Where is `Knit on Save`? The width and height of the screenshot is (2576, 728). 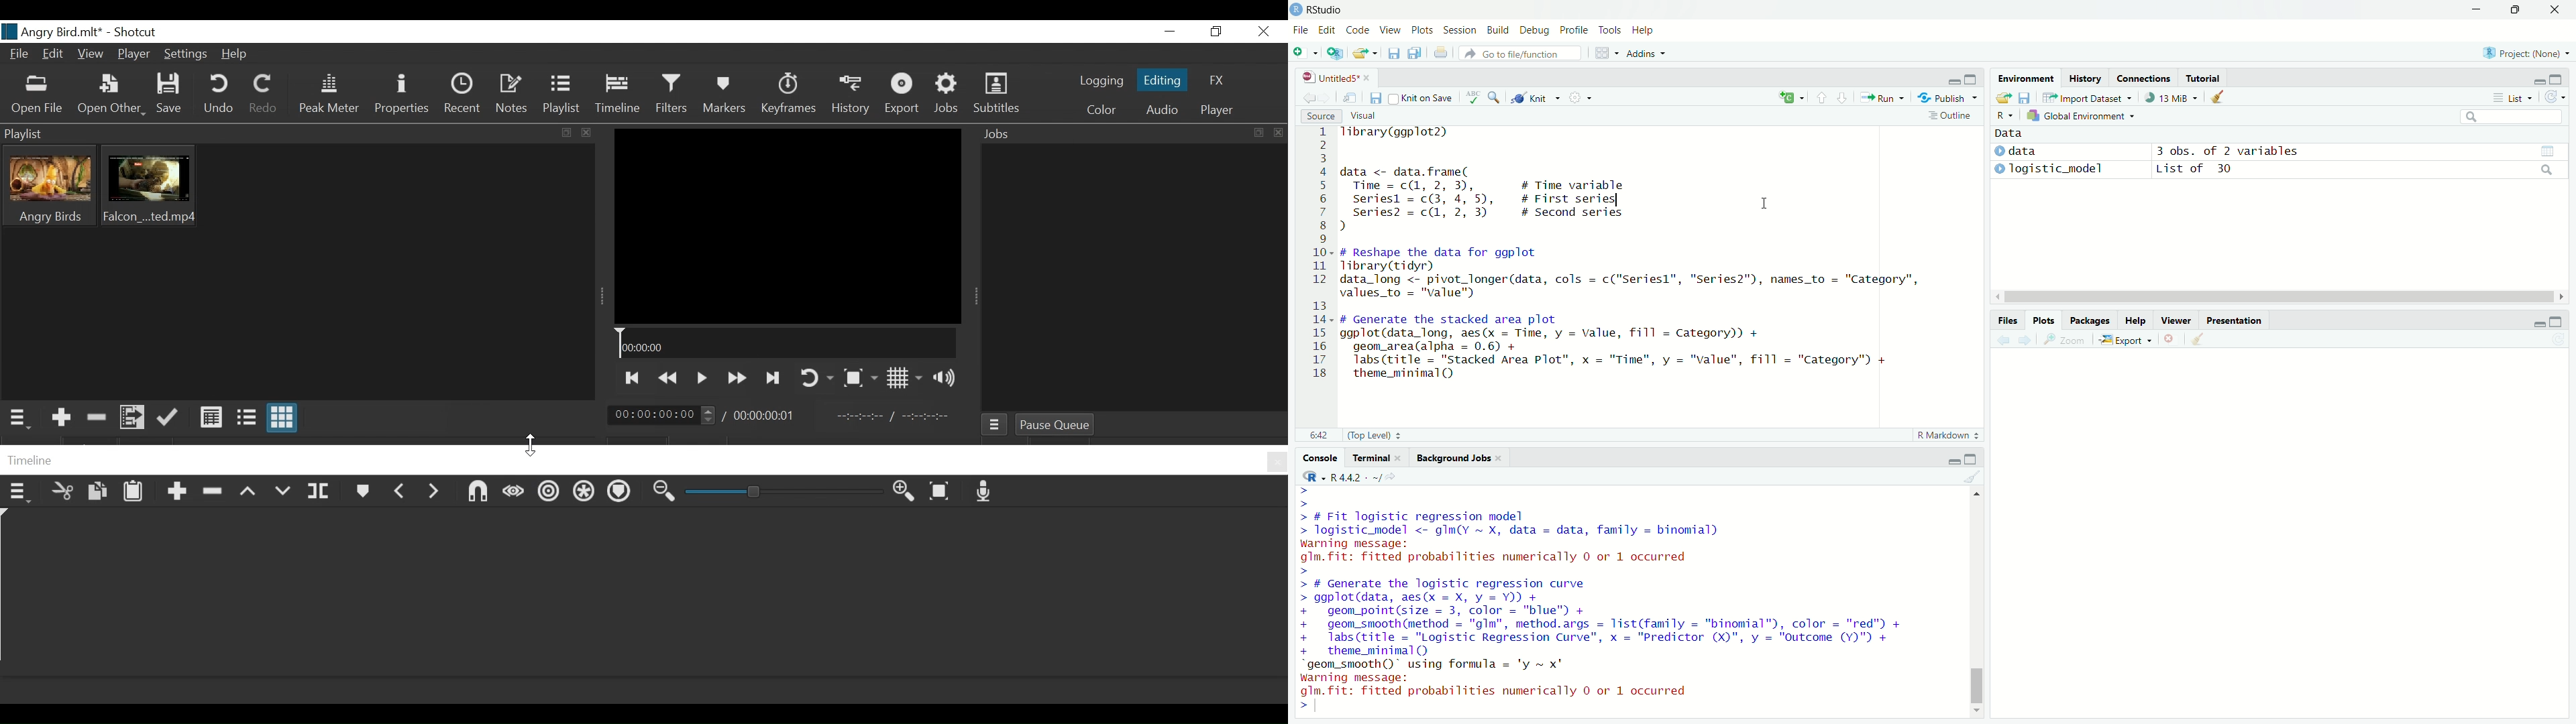
Knit on Save is located at coordinates (1423, 99).